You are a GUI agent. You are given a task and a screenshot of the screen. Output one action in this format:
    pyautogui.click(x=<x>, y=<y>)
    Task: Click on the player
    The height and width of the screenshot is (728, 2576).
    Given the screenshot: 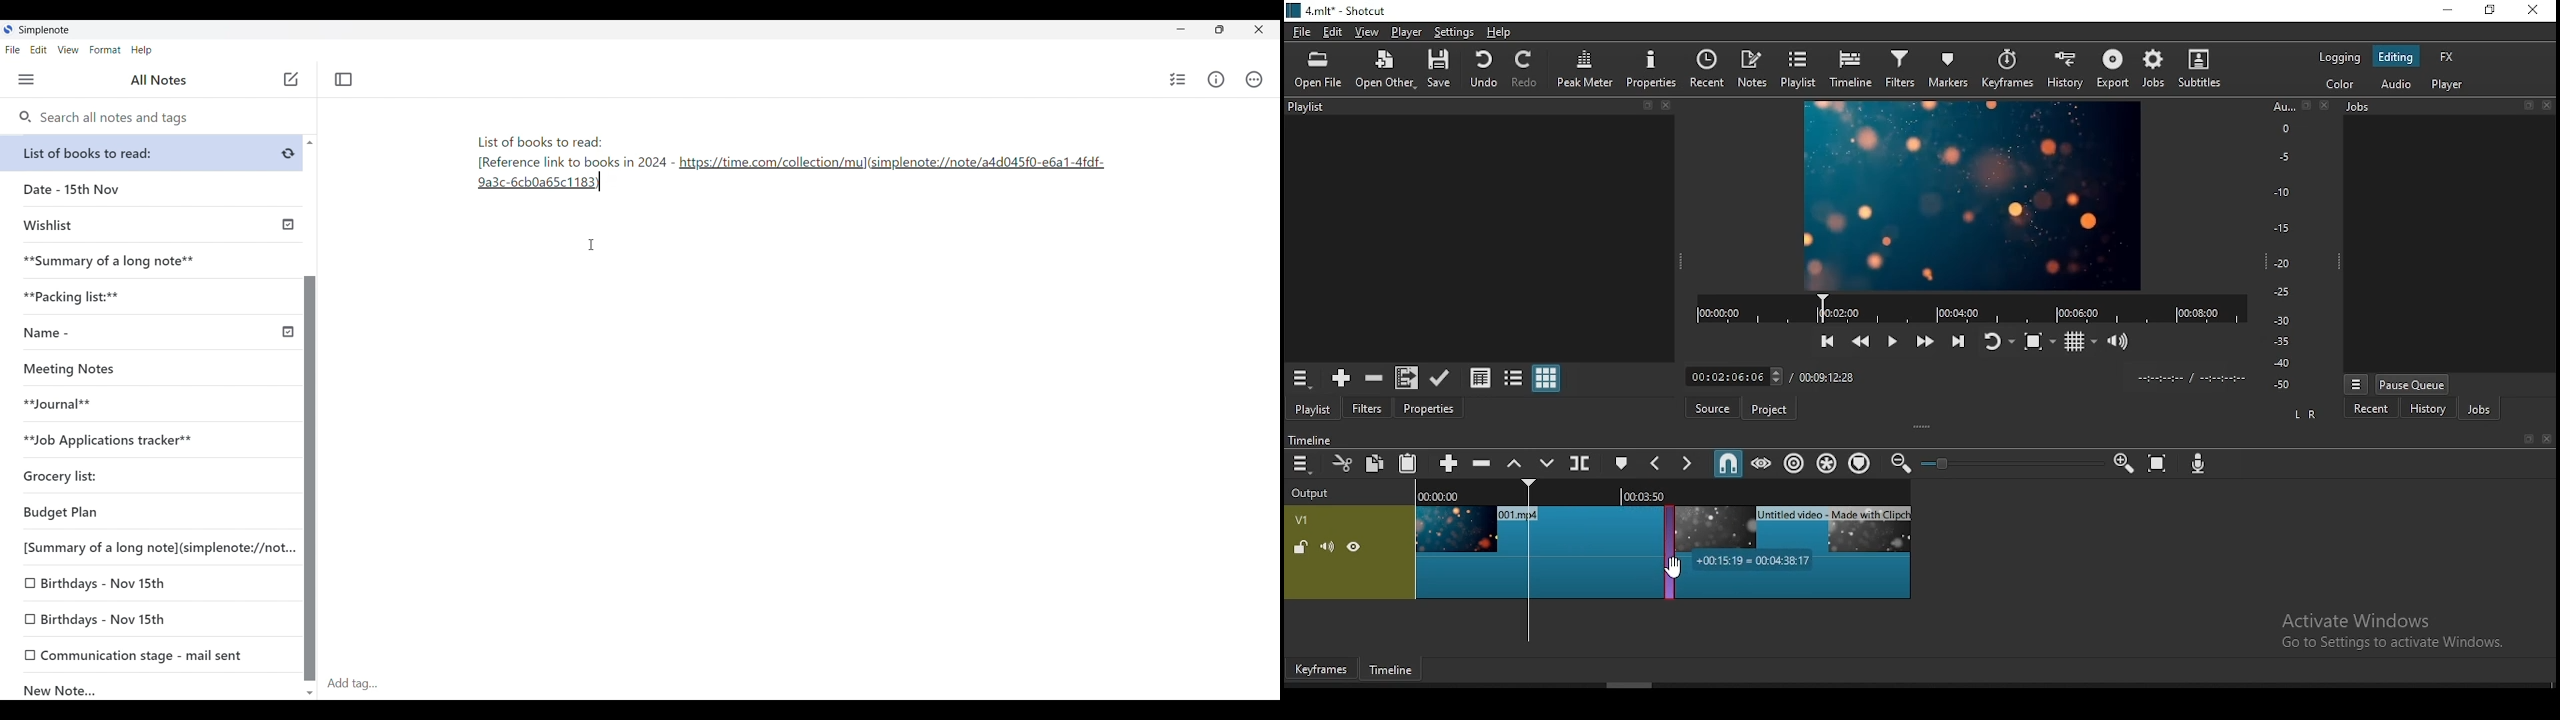 What is the action you would take?
    pyautogui.click(x=2447, y=86)
    